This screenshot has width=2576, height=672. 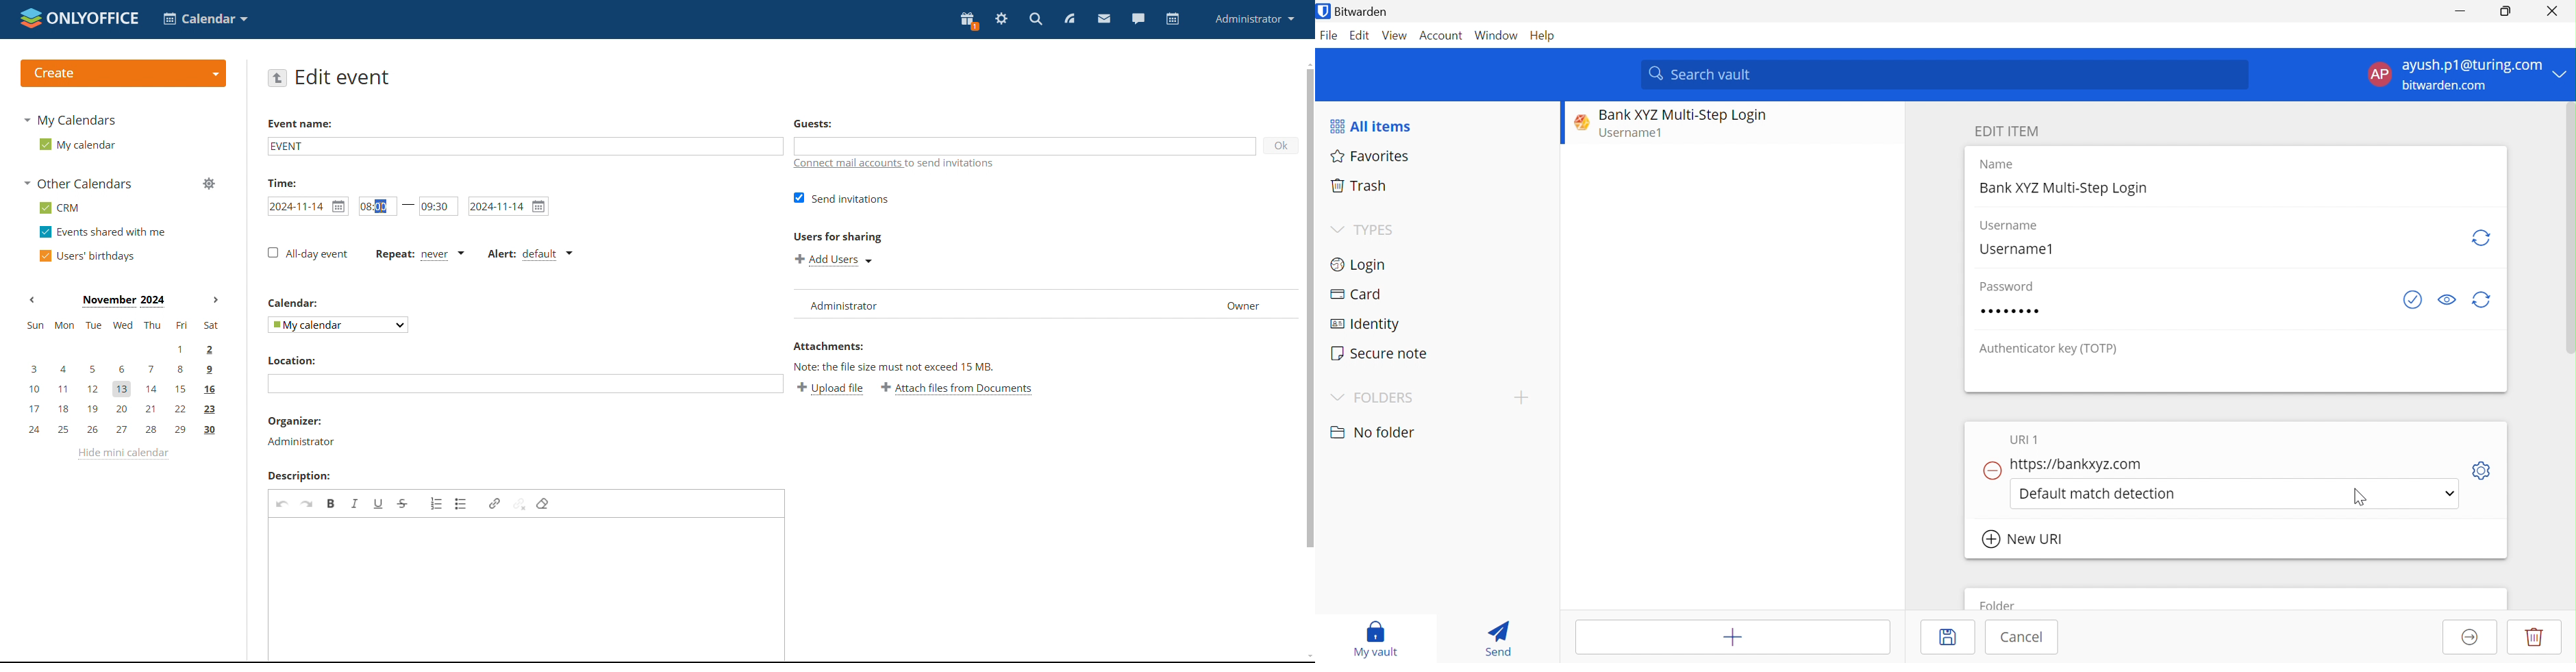 What do you see at coordinates (1499, 638) in the screenshot?
I see `Send` at bounding box center [1499, 638].